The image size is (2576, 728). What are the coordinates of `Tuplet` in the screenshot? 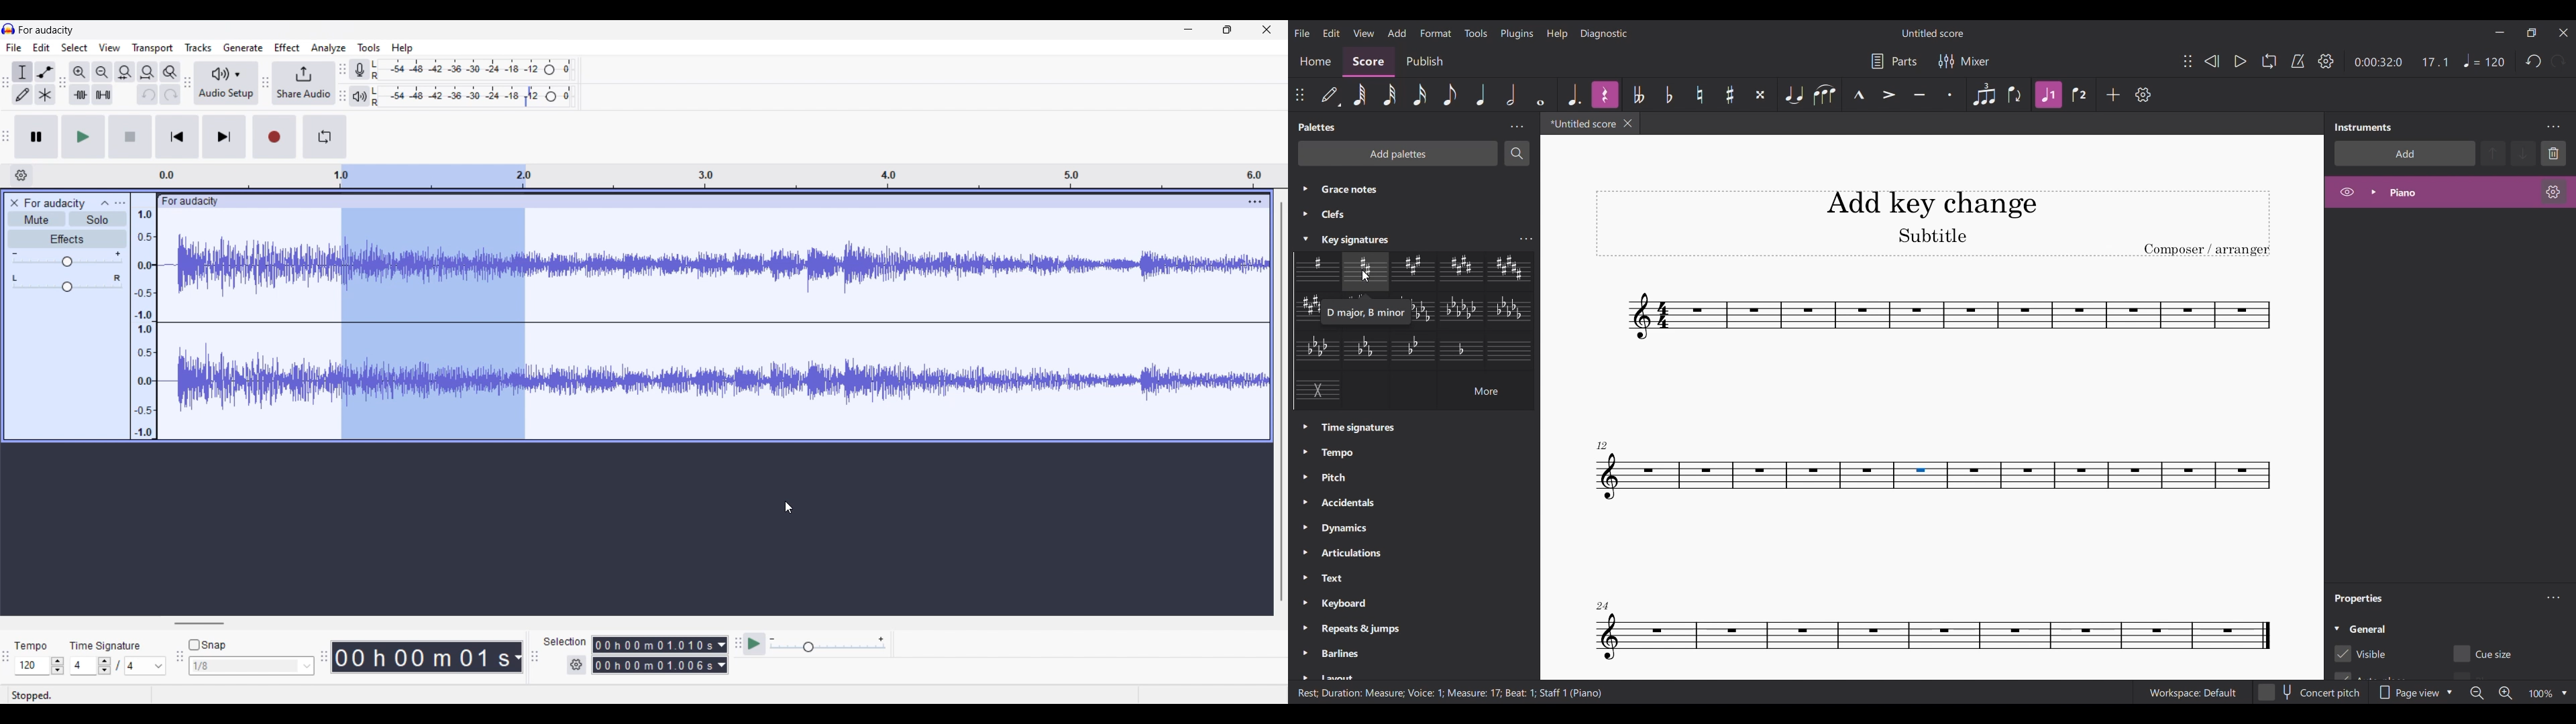 It's located at (1984, 95).